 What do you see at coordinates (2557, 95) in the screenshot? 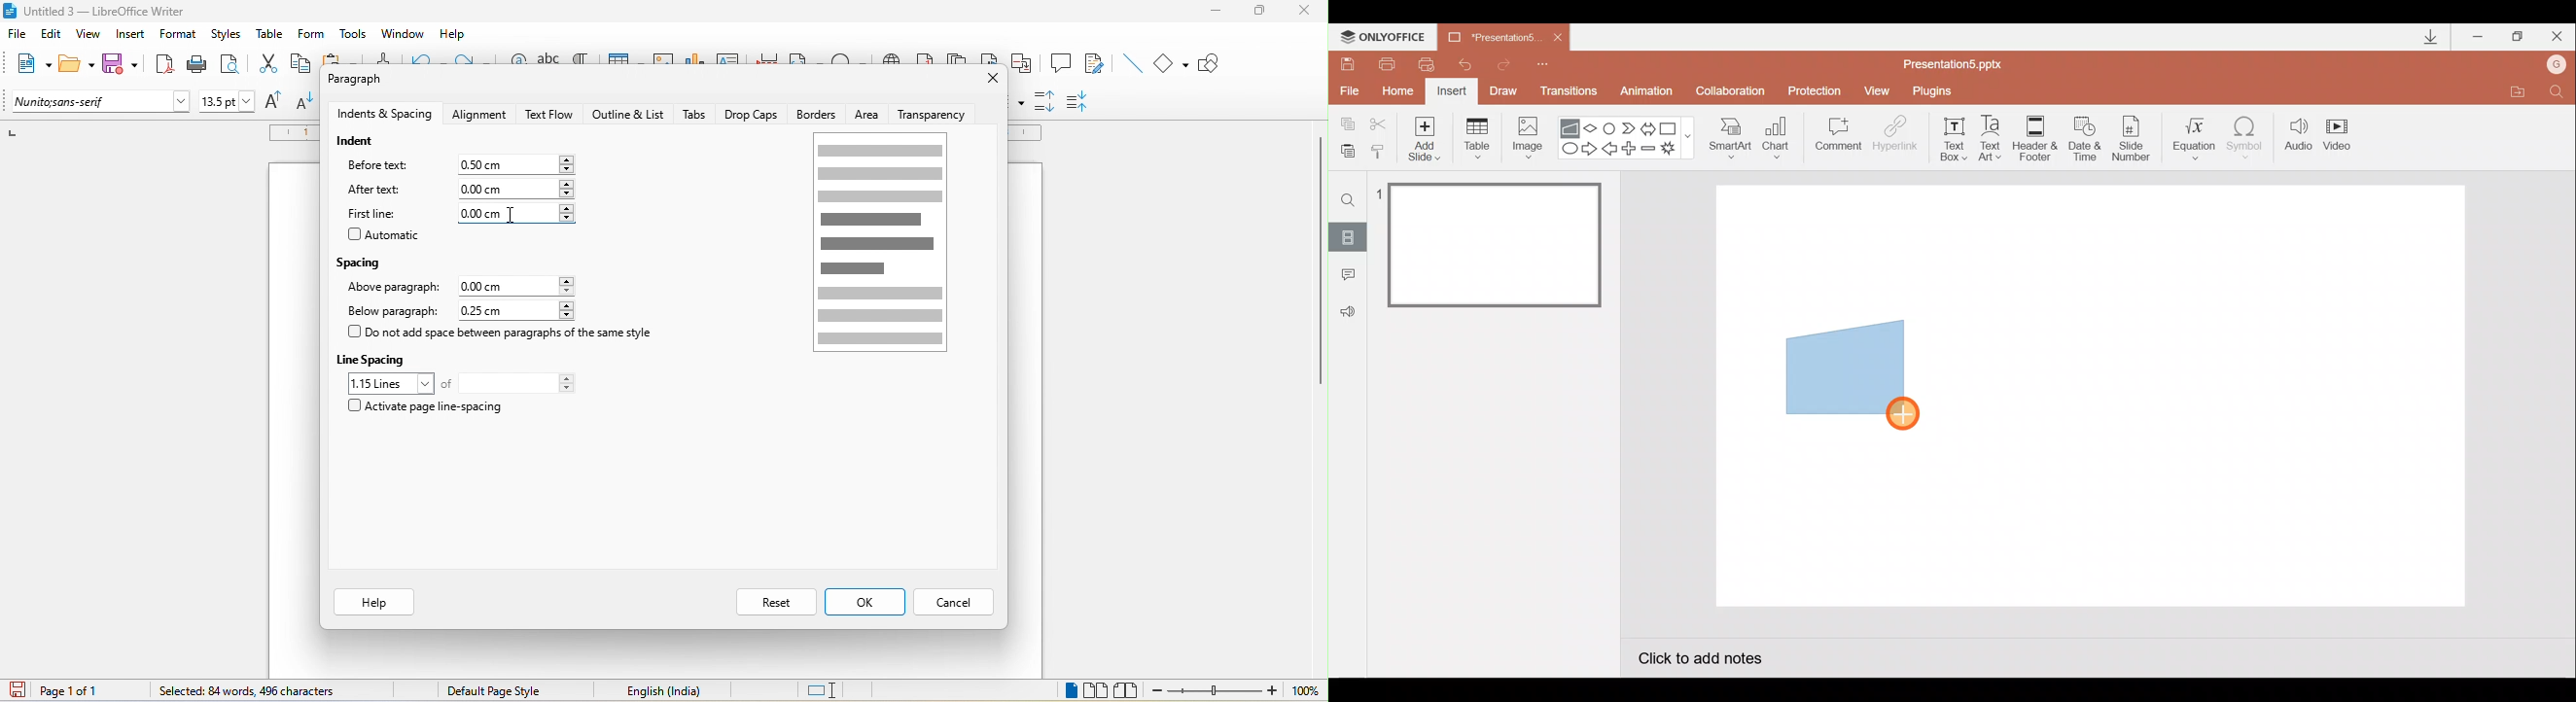
I see `Find` at bounding box center [2557, 95].